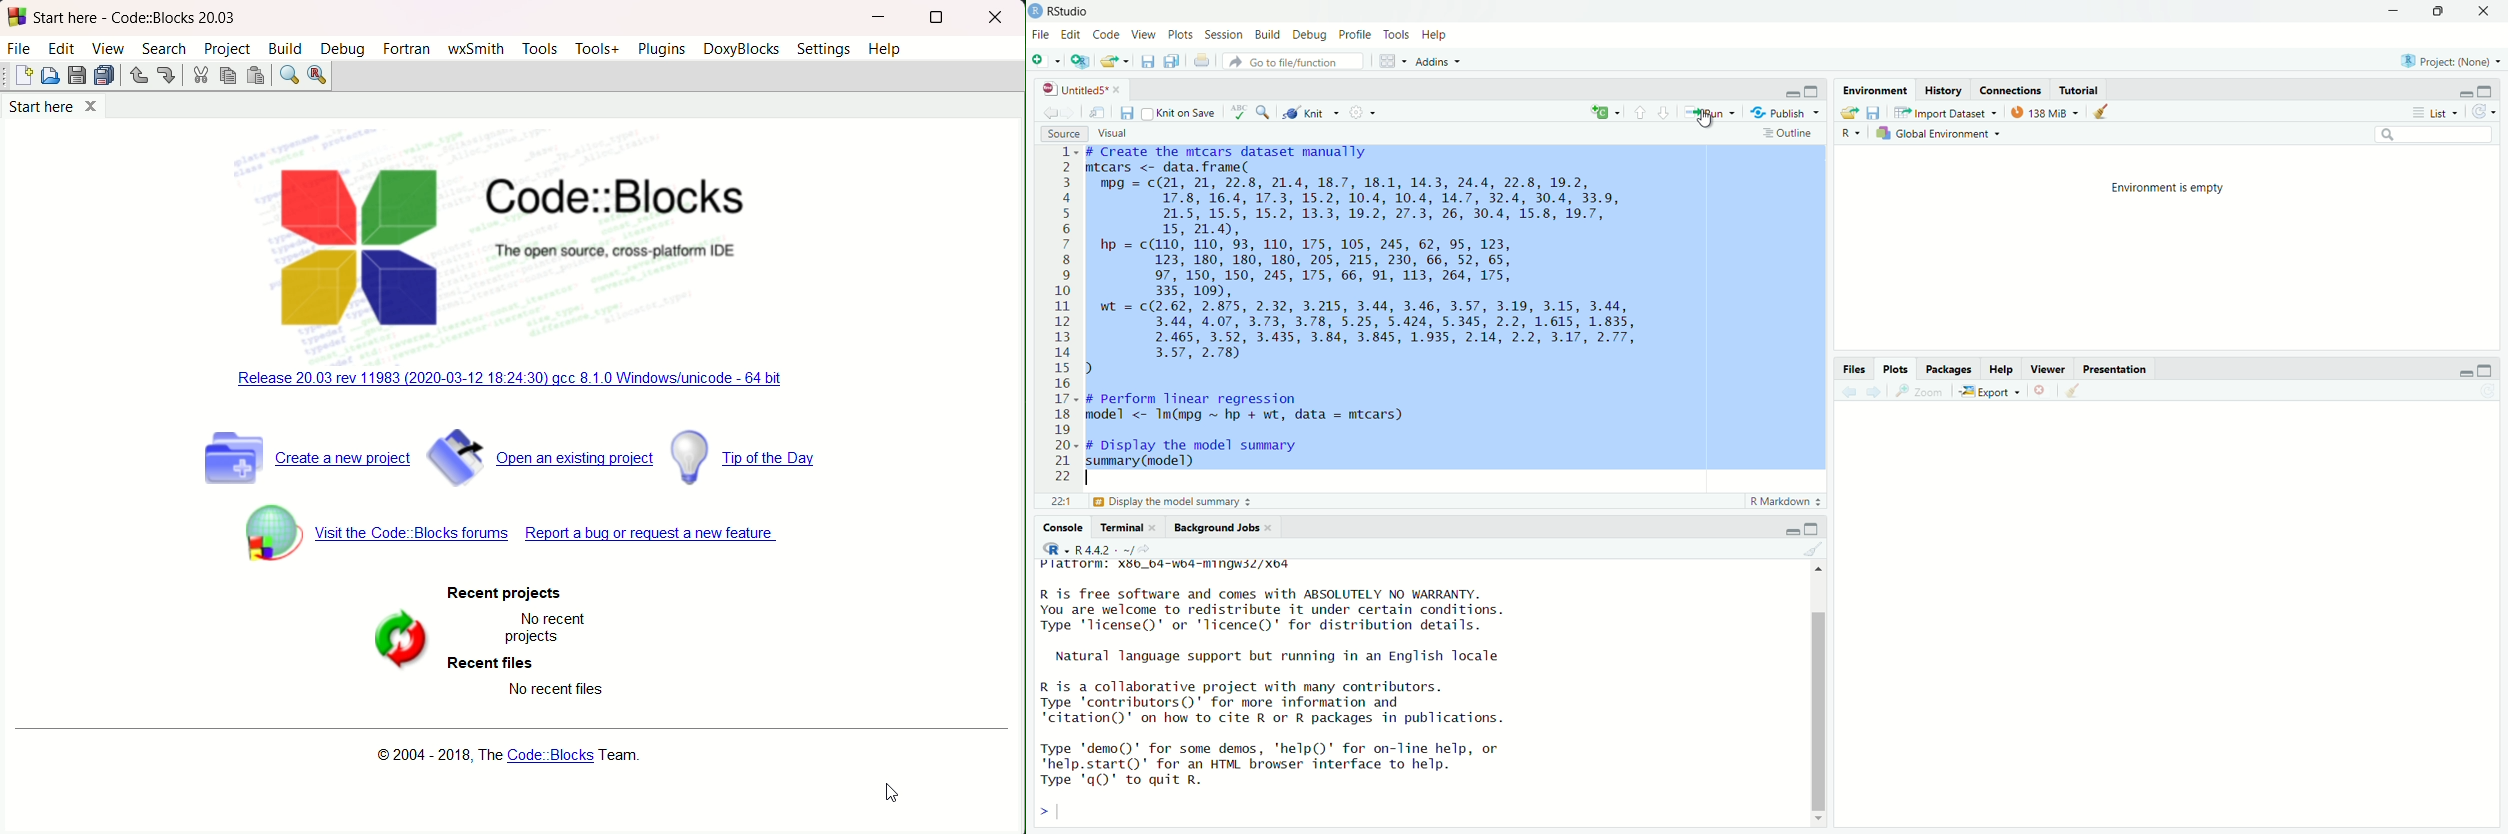 The height and width of the screenshot is (840, 2520). Describe the element at coordinates (1224, 36) in the screenshot. I see `session` at that location.